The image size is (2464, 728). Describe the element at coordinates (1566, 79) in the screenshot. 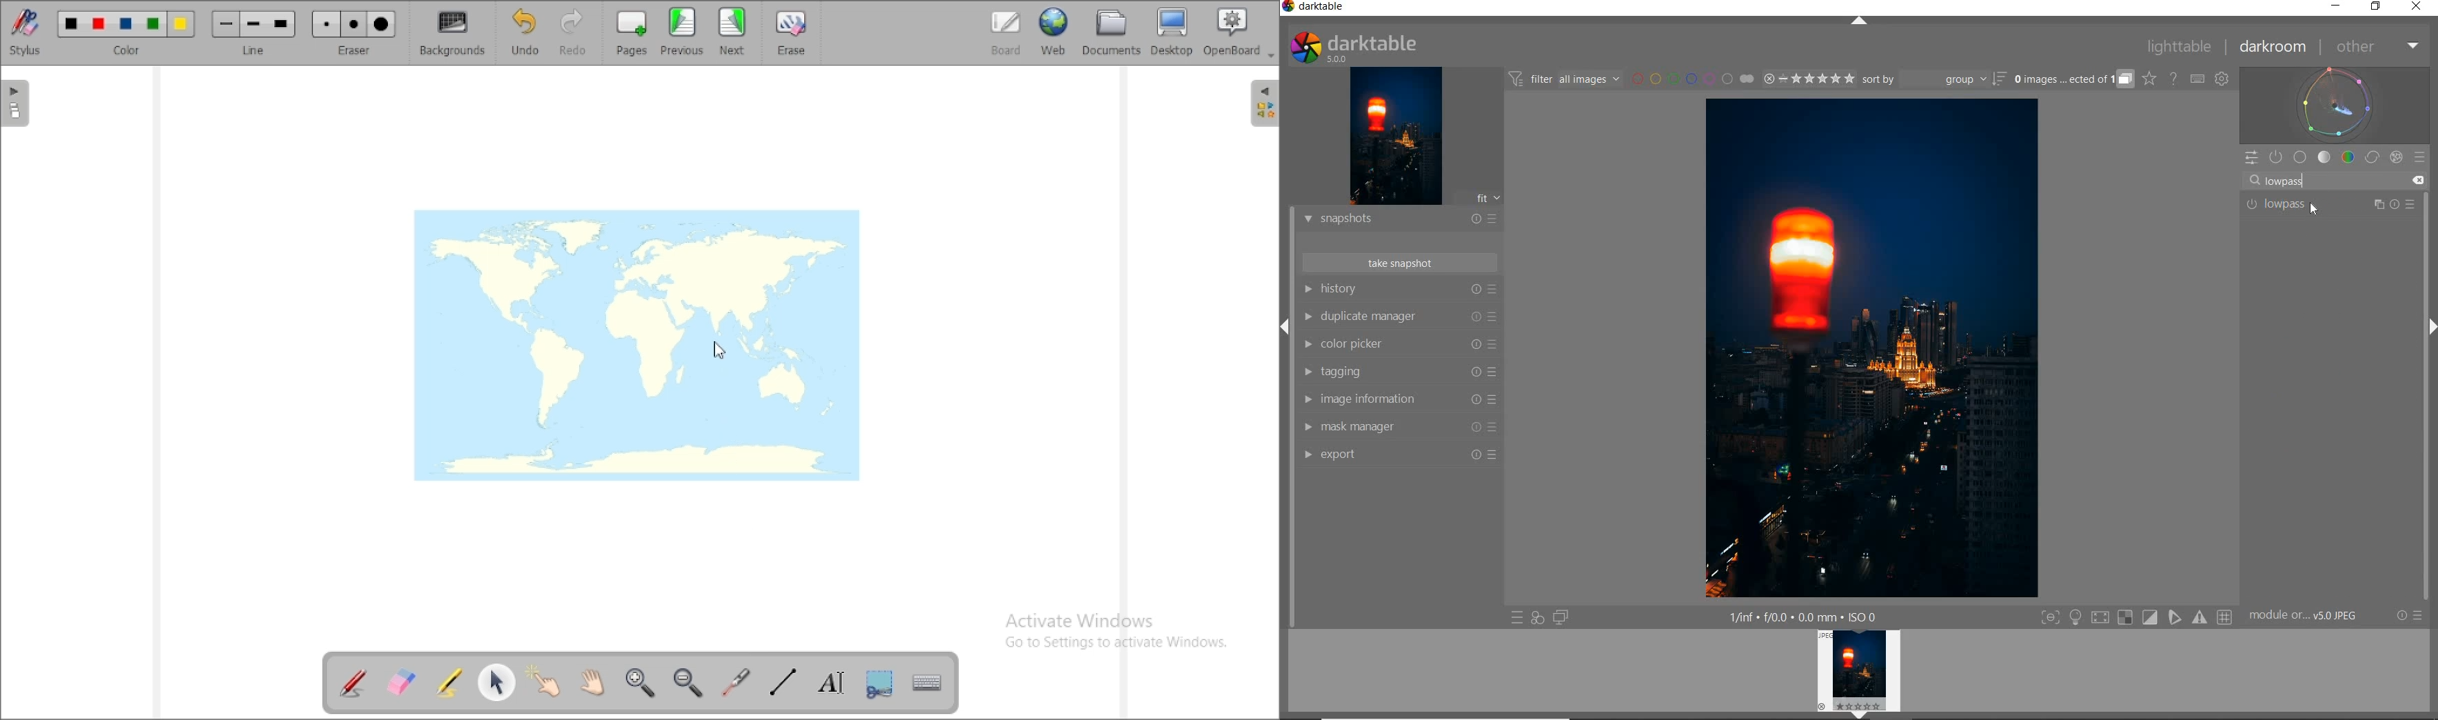

I see `FILTER IMAGES BASED ON THEIR MODULE ORDER` at that location.